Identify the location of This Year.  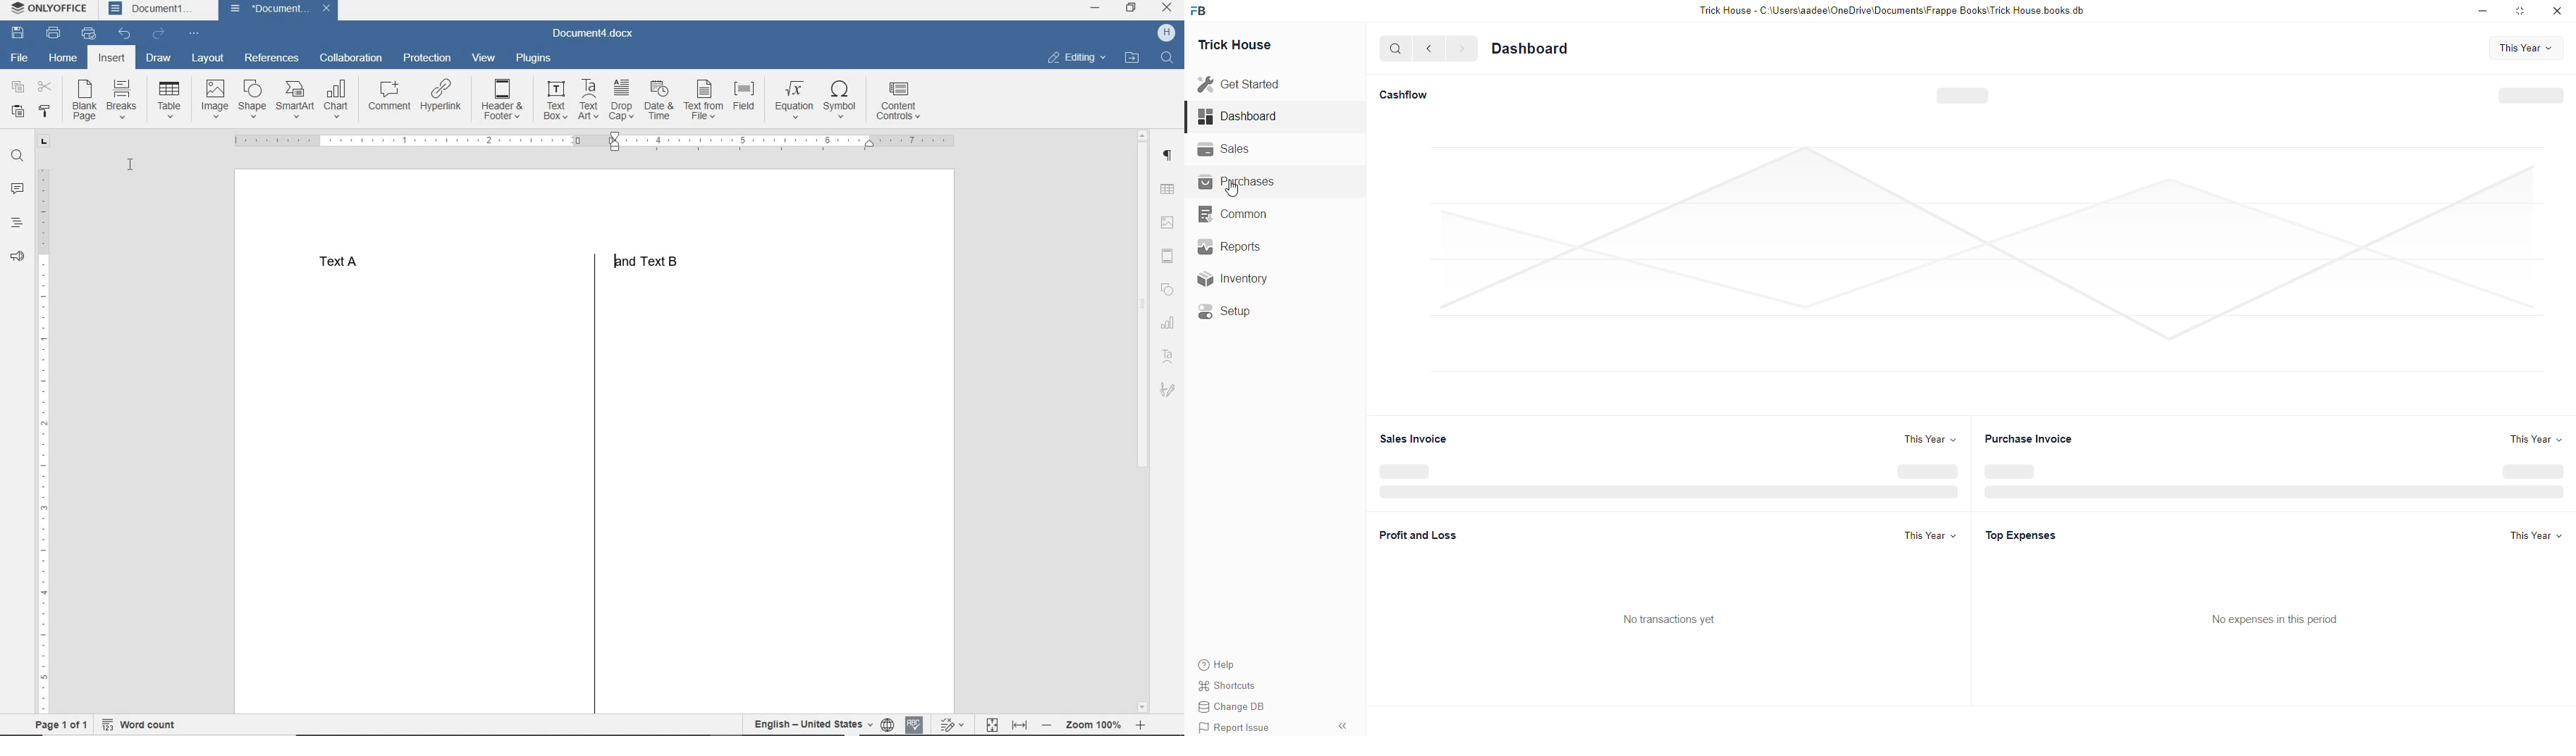
(2534, 438).